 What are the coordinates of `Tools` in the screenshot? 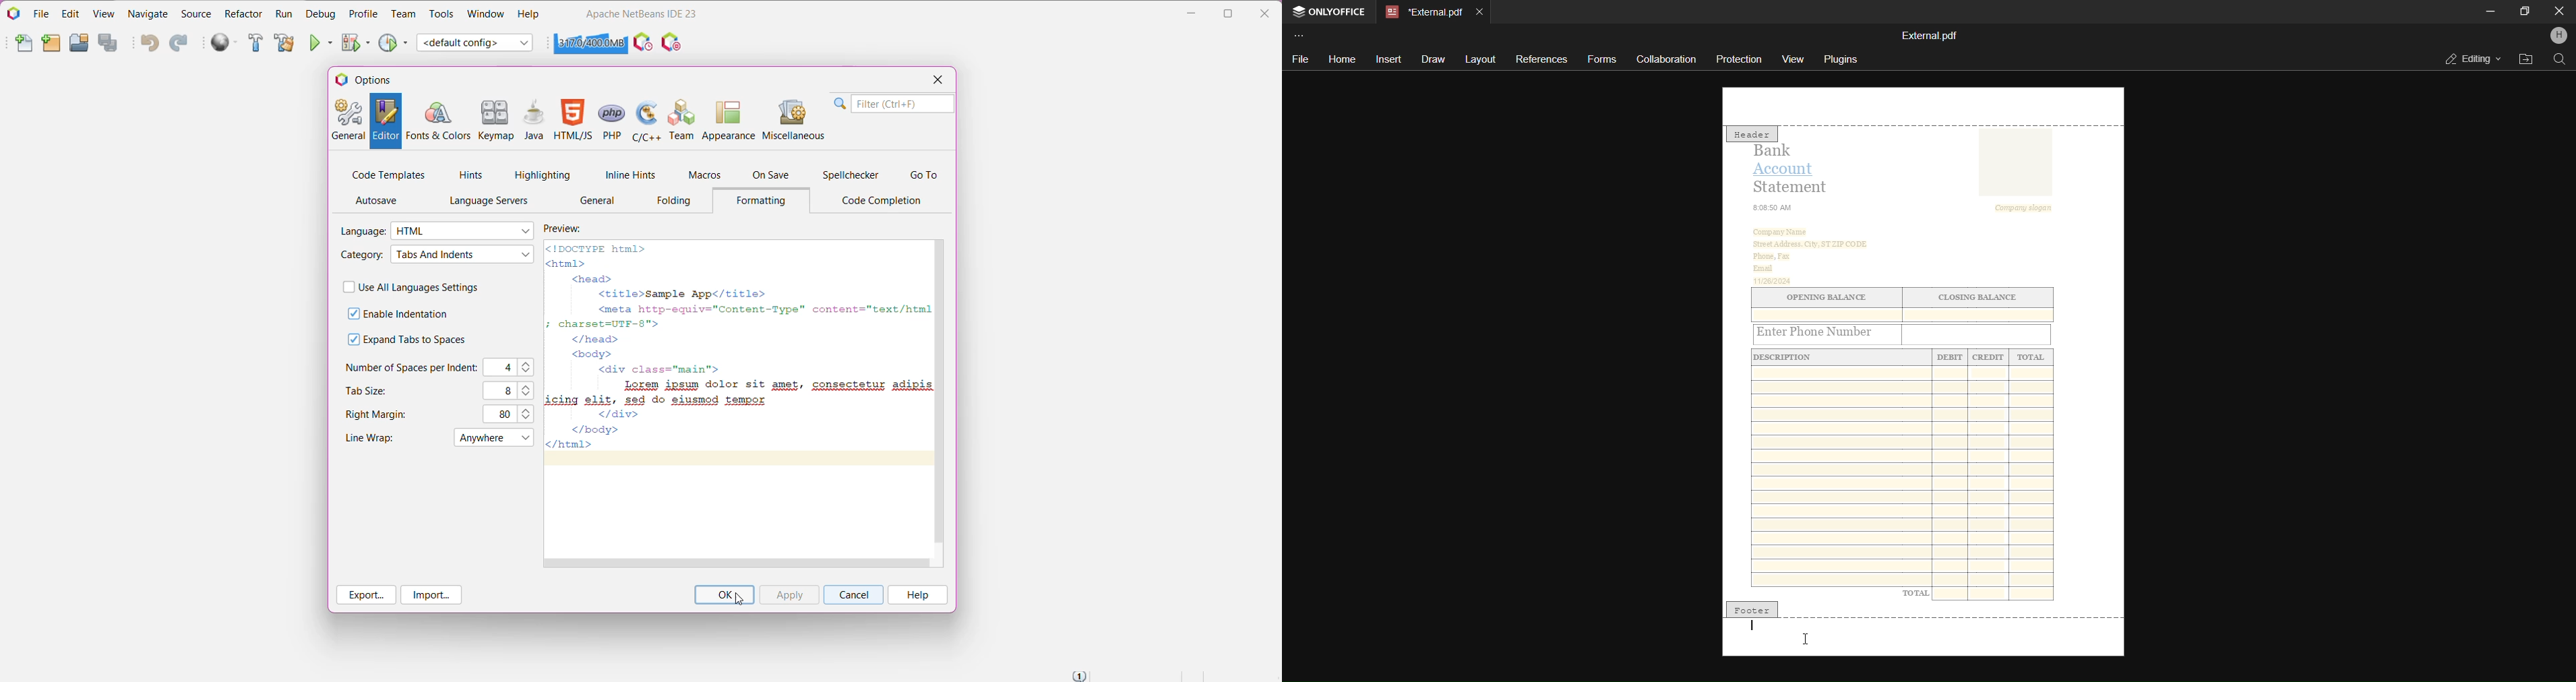 It's located at (439, 14).